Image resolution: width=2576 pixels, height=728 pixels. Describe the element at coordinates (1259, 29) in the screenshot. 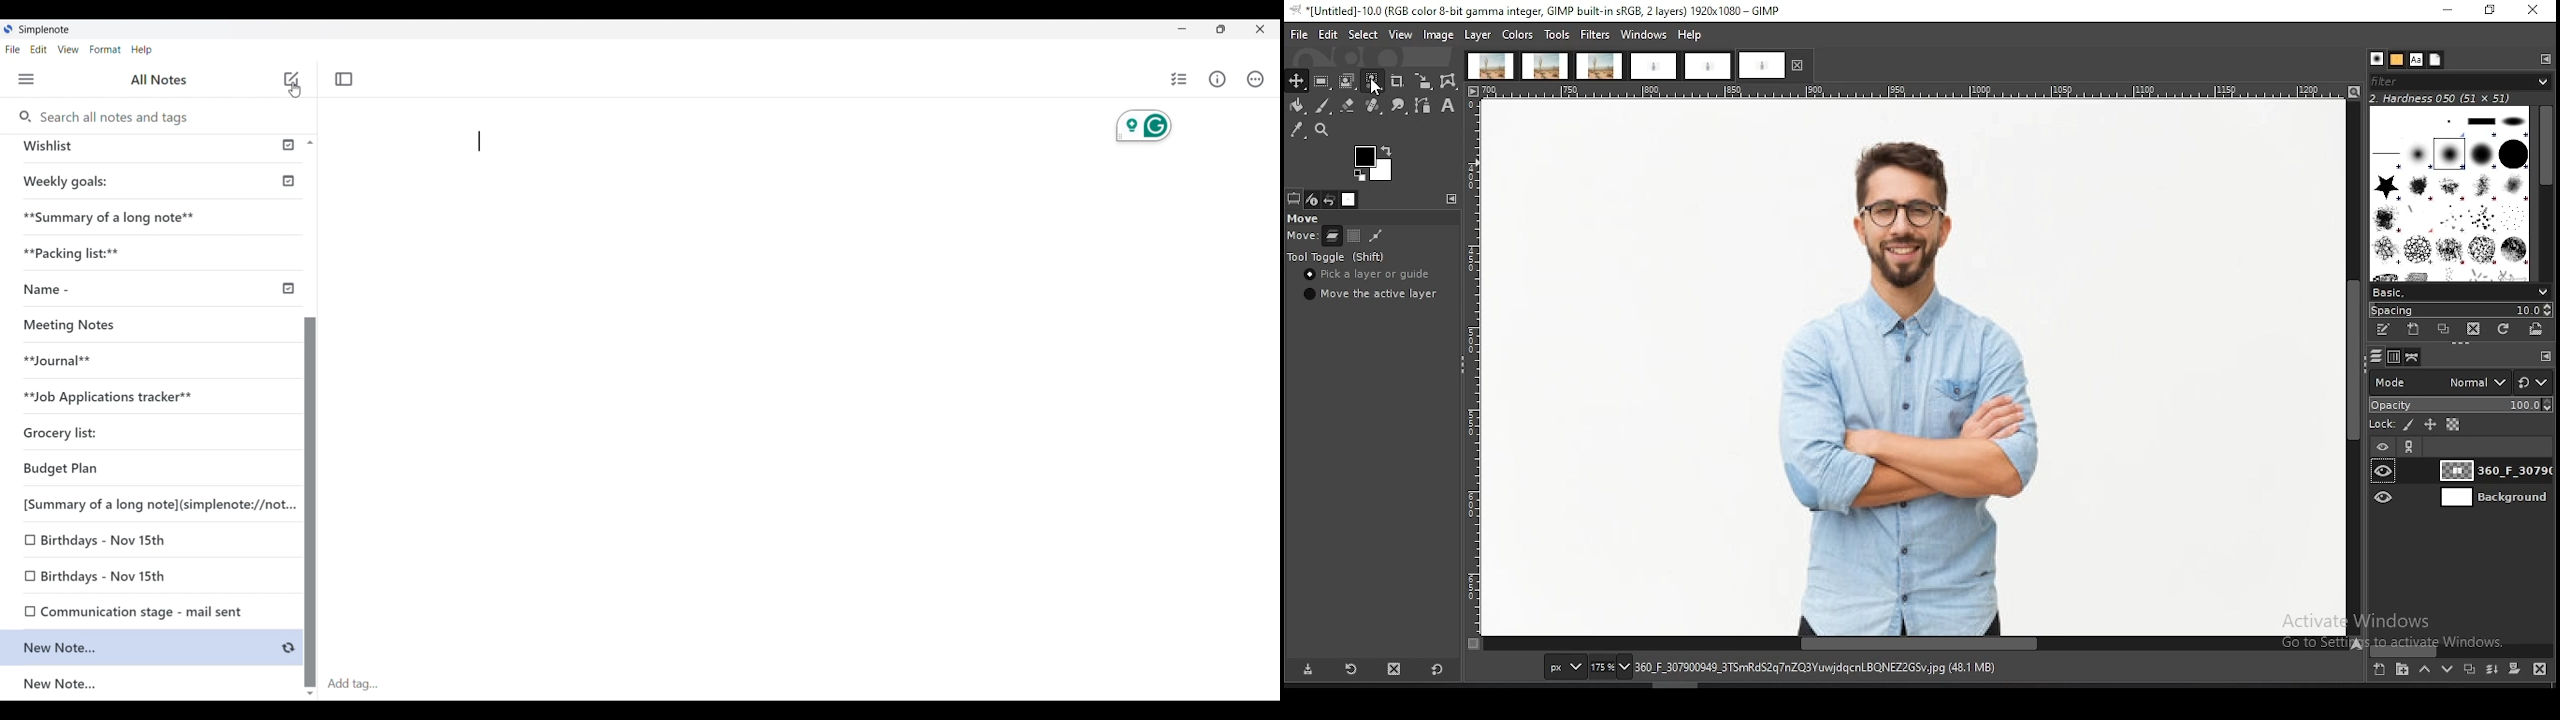

I see `Close interface` at that location.